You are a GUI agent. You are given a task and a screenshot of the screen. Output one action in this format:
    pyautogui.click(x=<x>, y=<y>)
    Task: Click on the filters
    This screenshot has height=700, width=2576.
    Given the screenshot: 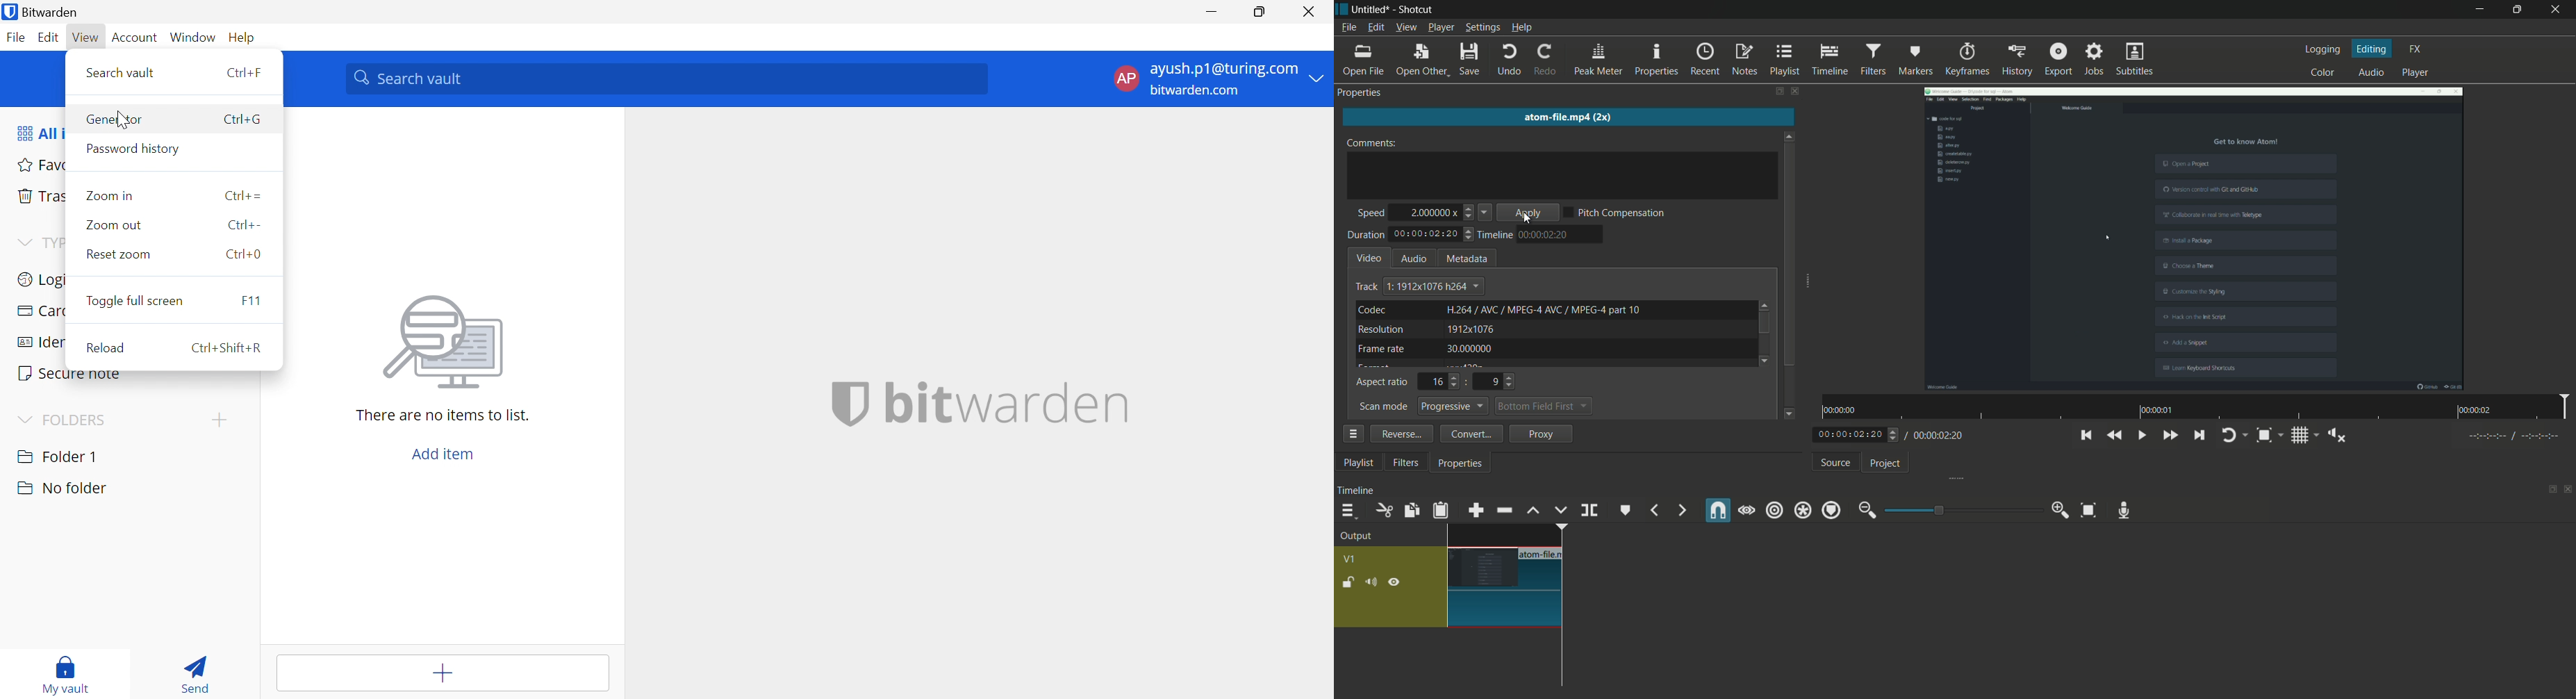 What is the action you would take?
    pyautogui.click(x=1874, y=59)
    